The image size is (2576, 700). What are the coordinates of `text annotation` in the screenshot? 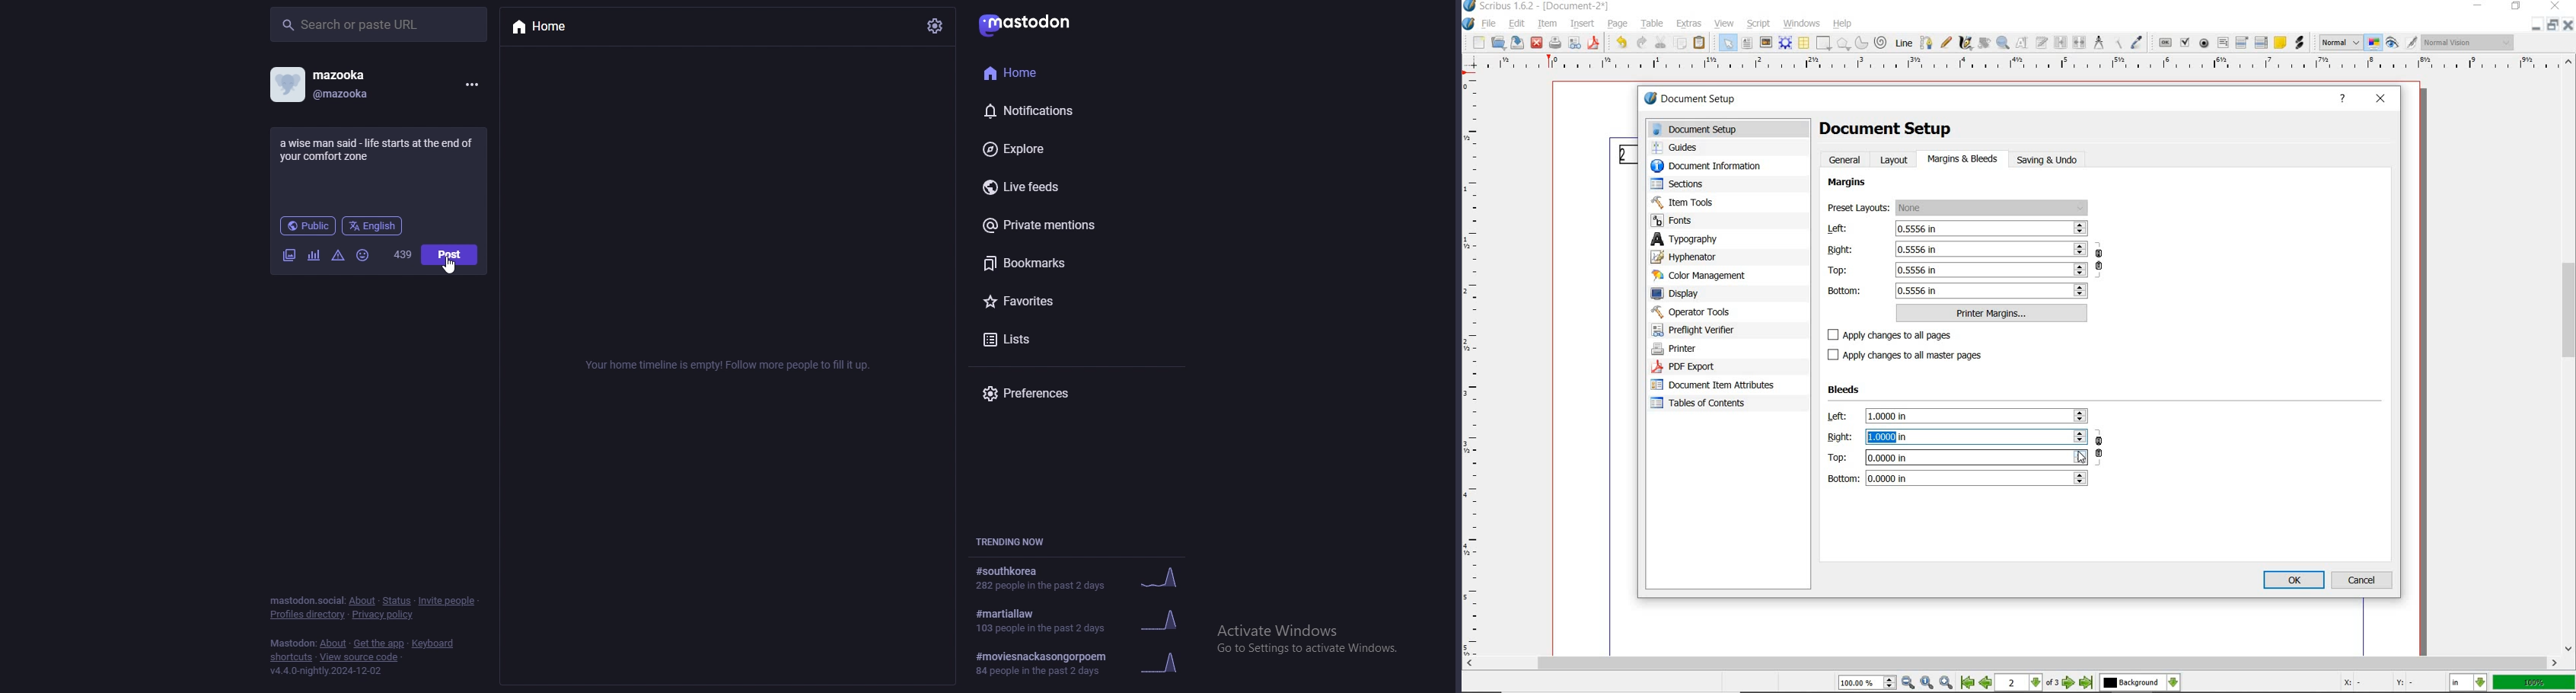 It's located at (2280, 43).